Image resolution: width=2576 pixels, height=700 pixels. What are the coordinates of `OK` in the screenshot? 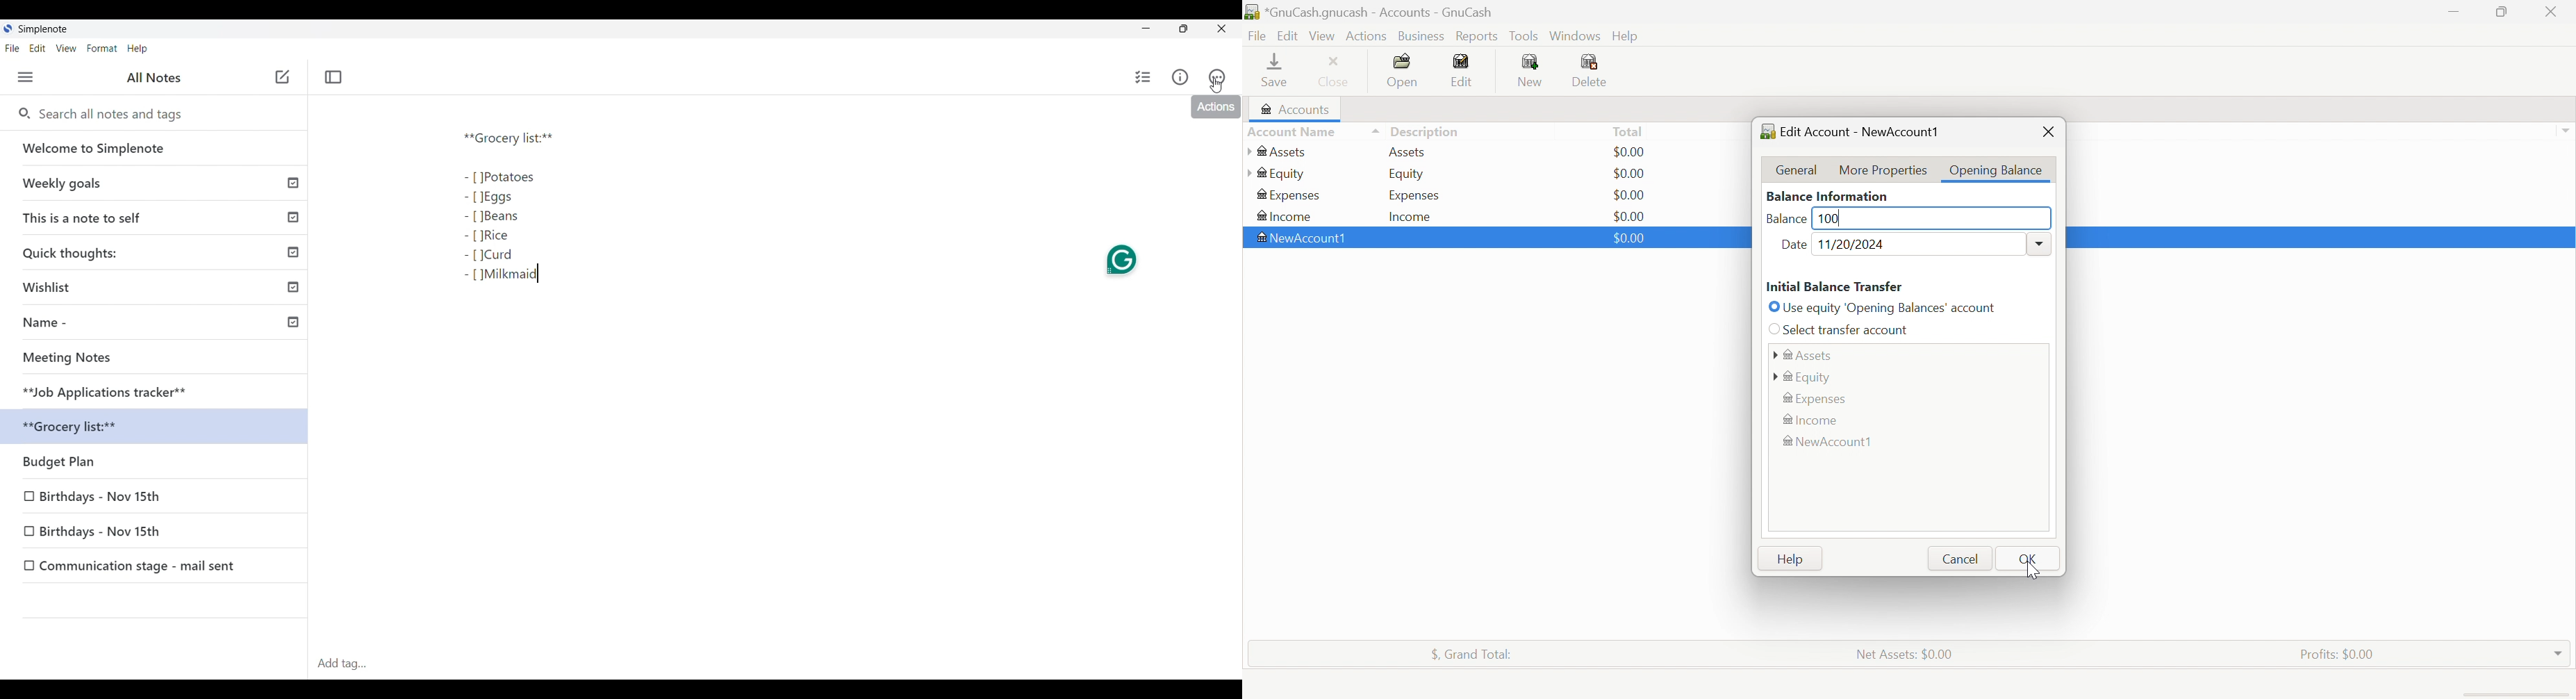 It's located at (2029, 559).